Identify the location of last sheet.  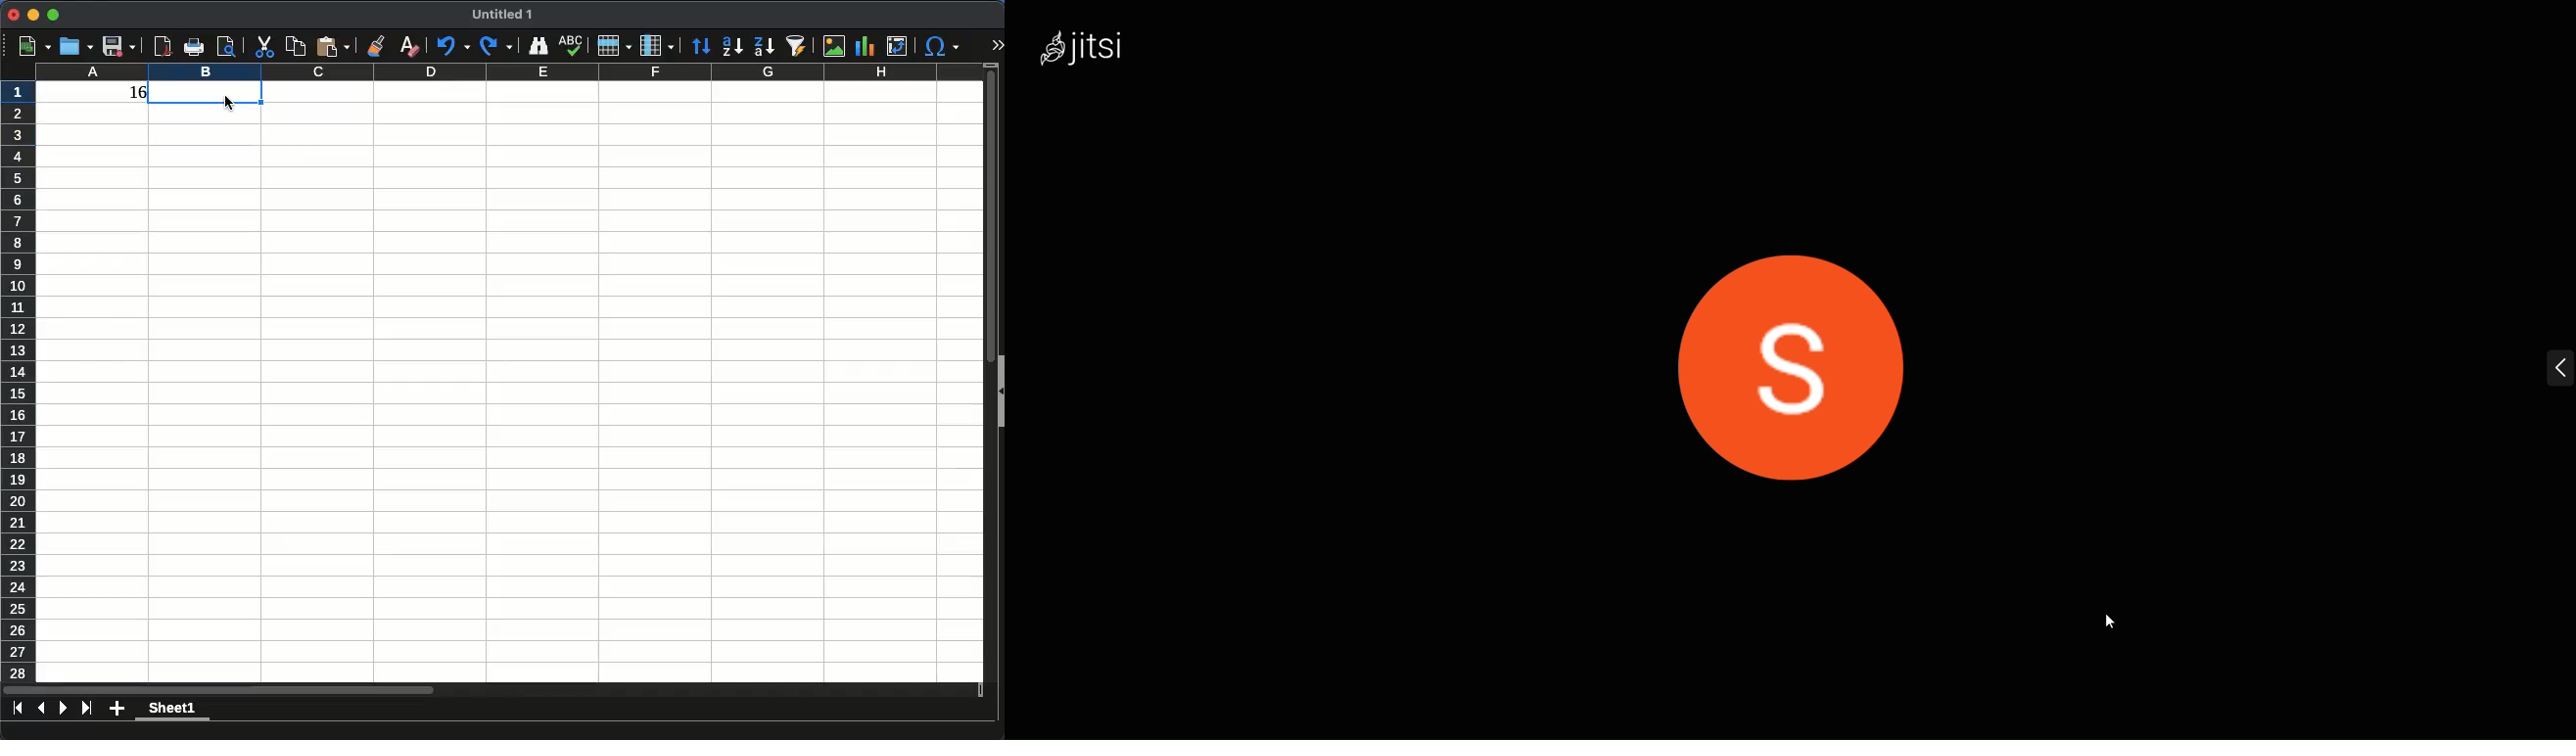
(86, 708).